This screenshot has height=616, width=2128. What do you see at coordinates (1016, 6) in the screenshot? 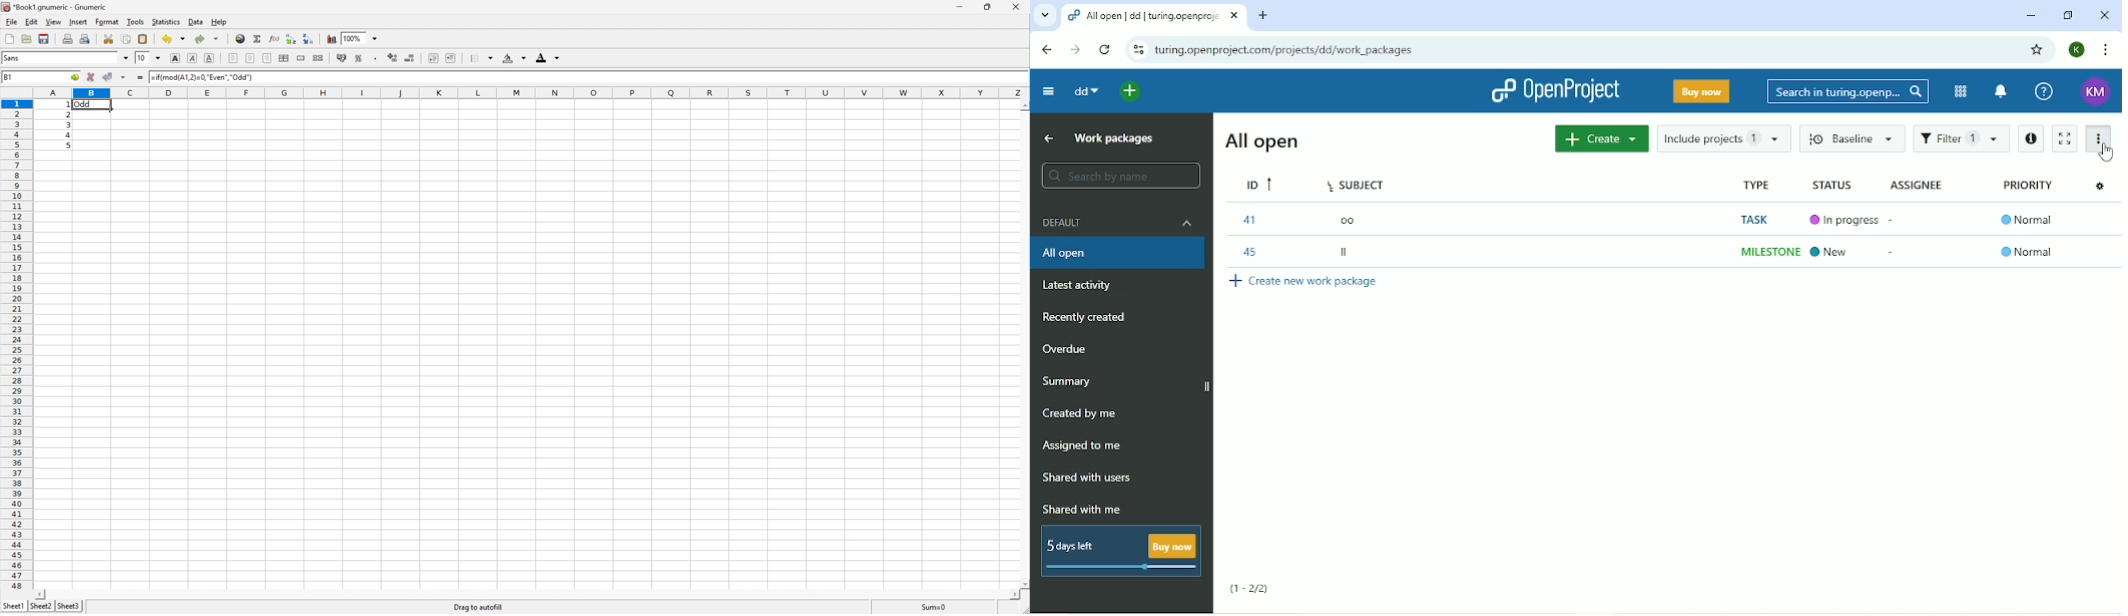
I see `Close` at bounding box center [1016, 6].